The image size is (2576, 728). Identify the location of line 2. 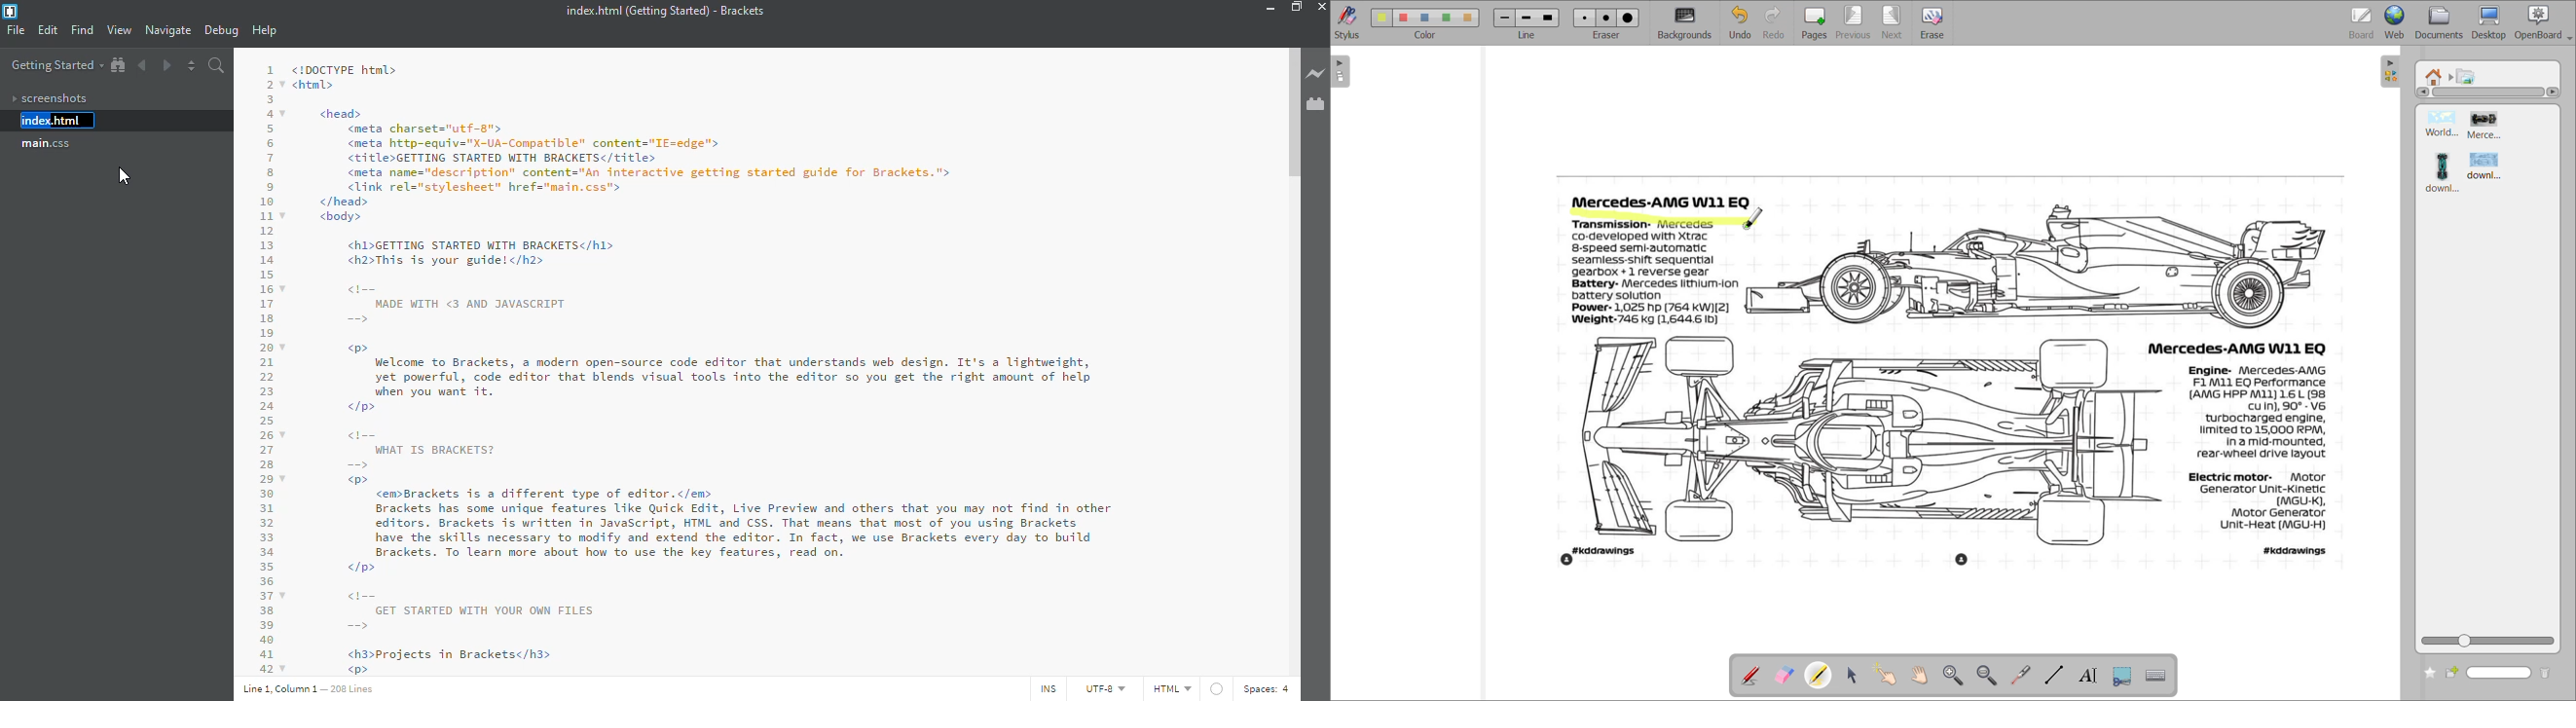
(1527, 19).